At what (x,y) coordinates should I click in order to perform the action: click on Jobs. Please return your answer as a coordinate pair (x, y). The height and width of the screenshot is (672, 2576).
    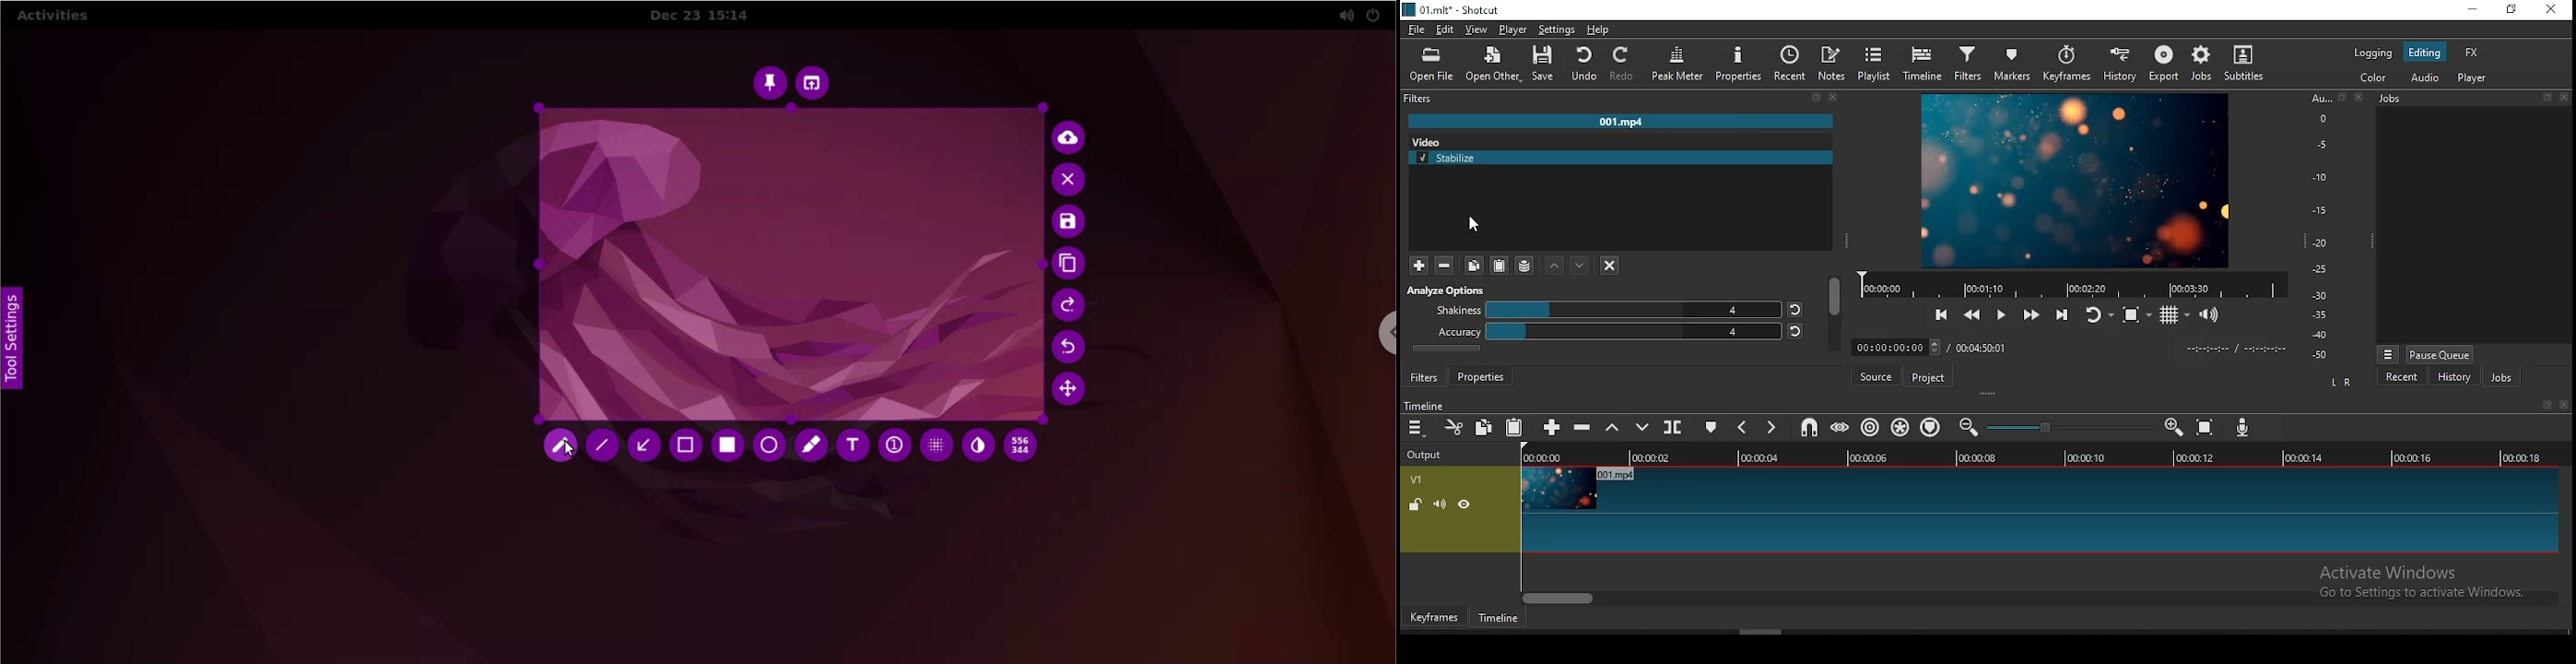
    Looking at the image, I should click on (2201, 63).